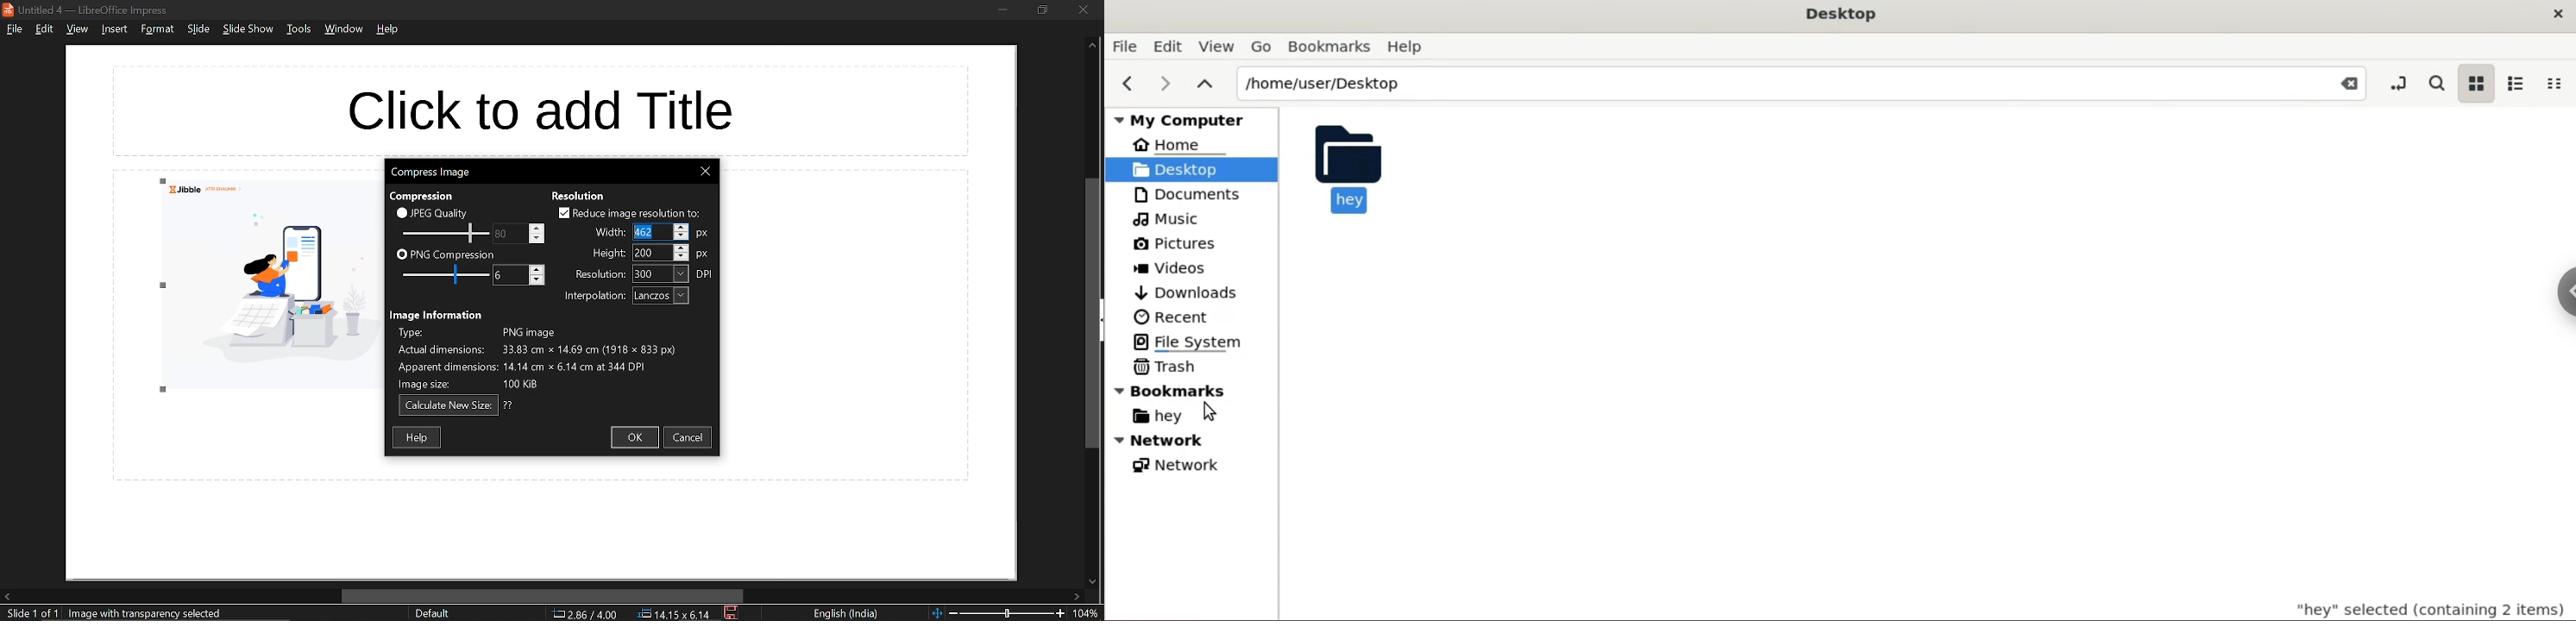 Image resolution: width=2576 pixels, height=644 pixels. Describe the element at coordinates (585, 613) in the screenshot. I see `co-ordinate` at that location.